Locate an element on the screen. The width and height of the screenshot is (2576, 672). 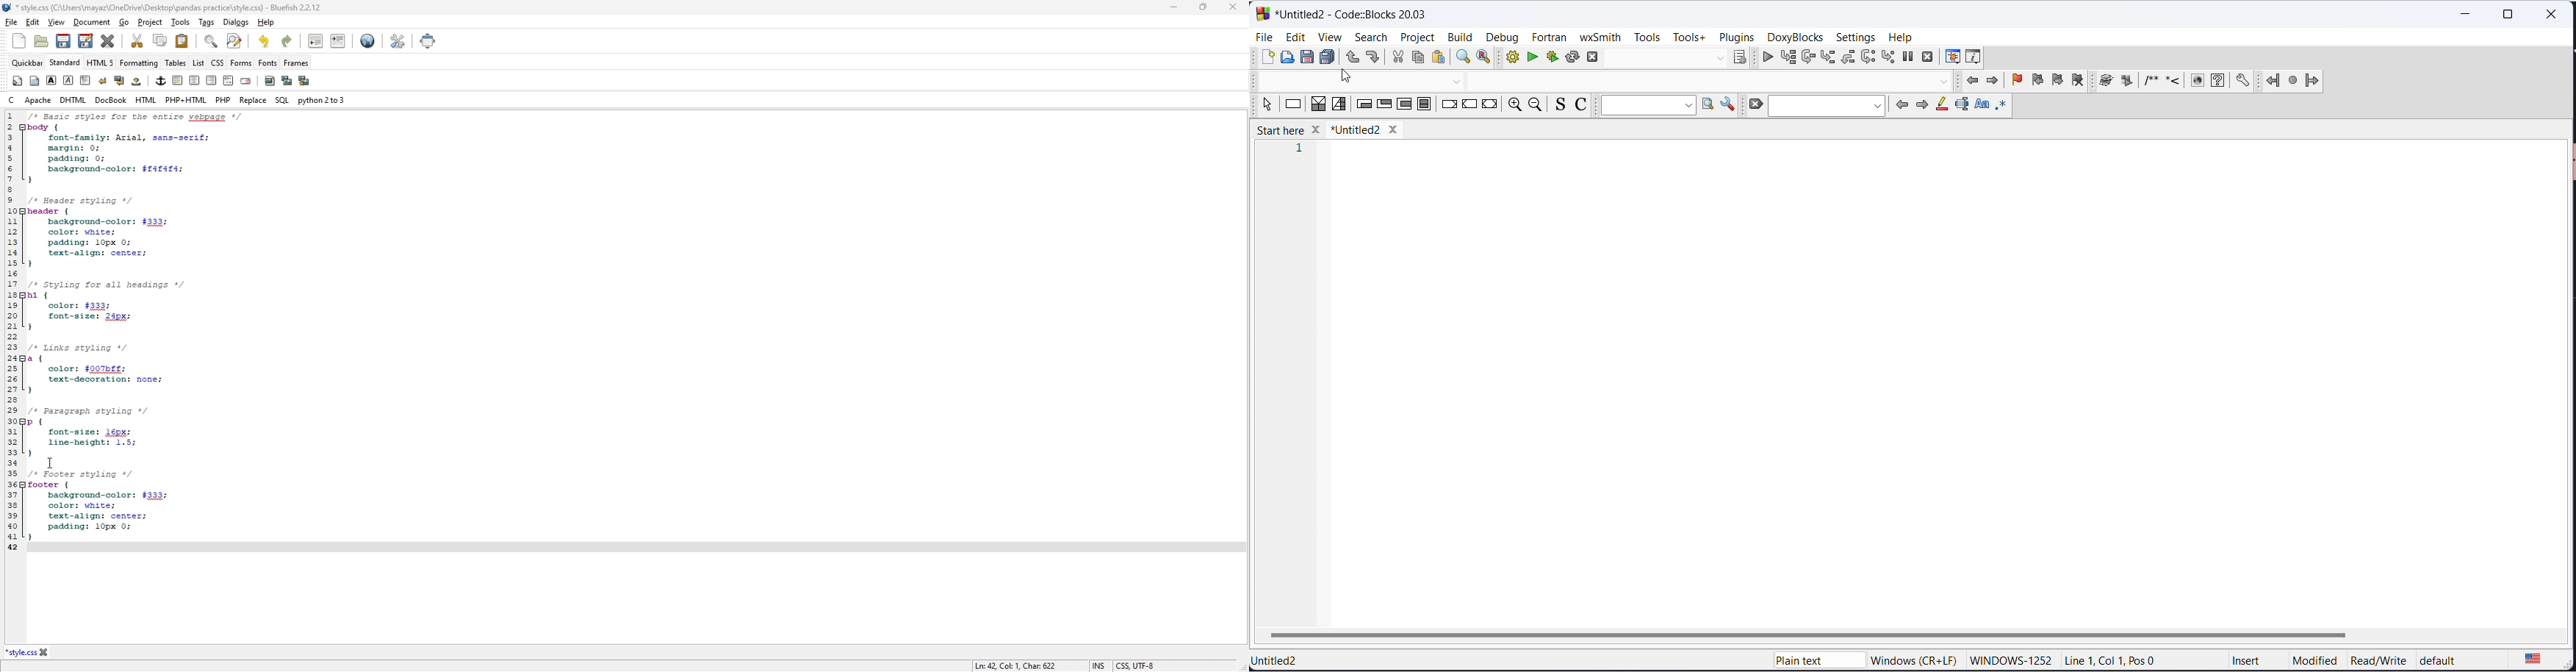
frames is located at coordinates (297, 62).